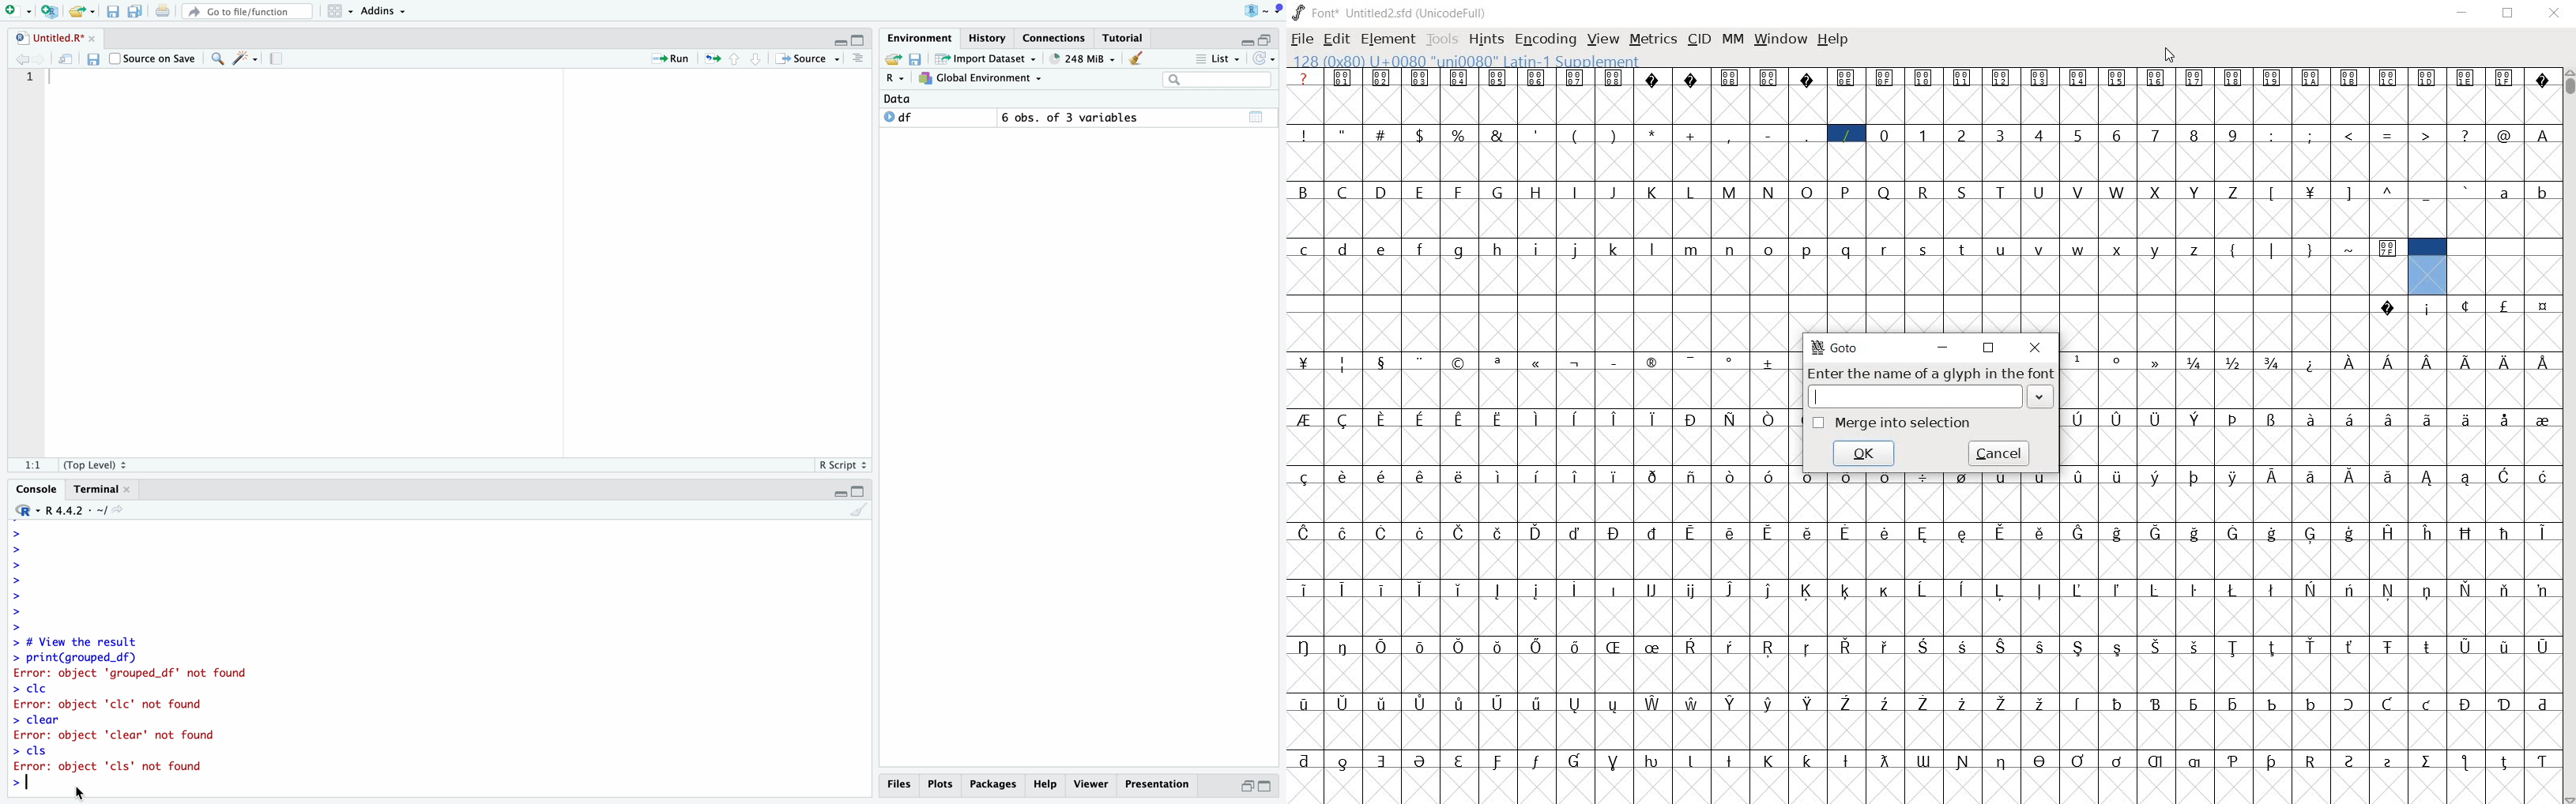 This screenshot has height=812, width=2576. What do you see at coordinates (1828, 303) in the screenshot?
I see `empty spaces` at bounding box center [1828, 303].